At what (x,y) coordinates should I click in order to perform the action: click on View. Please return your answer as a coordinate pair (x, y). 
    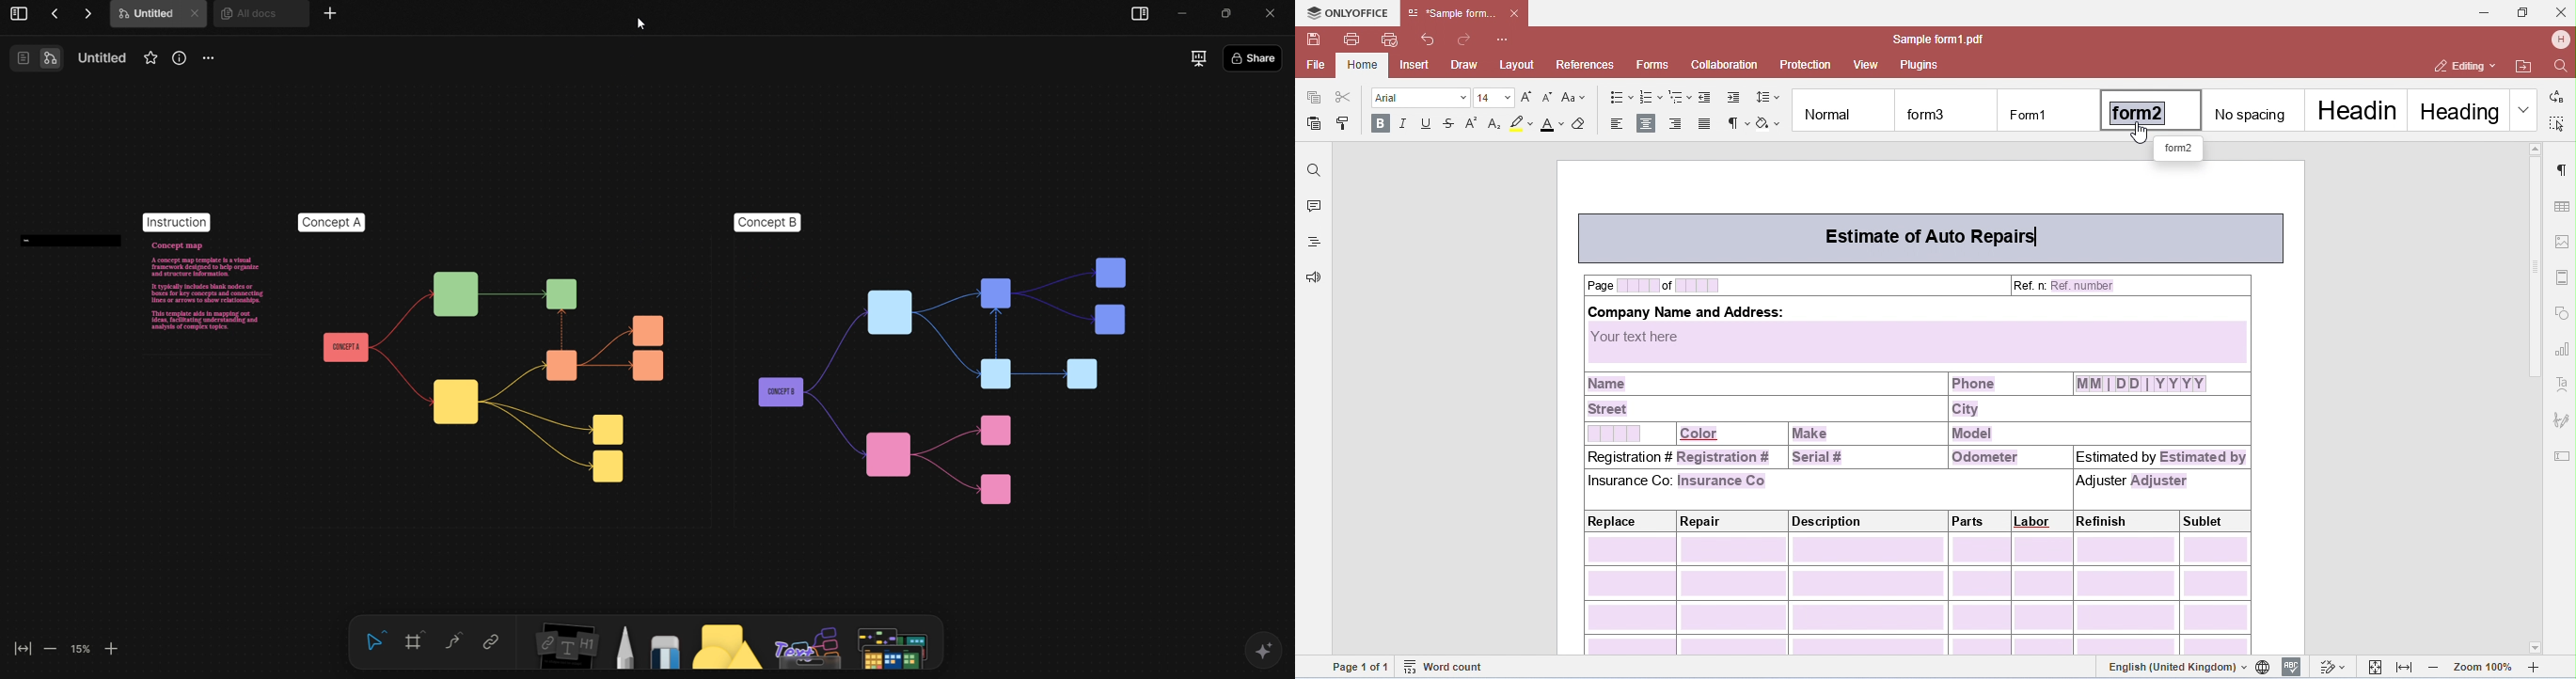
    Looking at the image, I should click on (34, 58).